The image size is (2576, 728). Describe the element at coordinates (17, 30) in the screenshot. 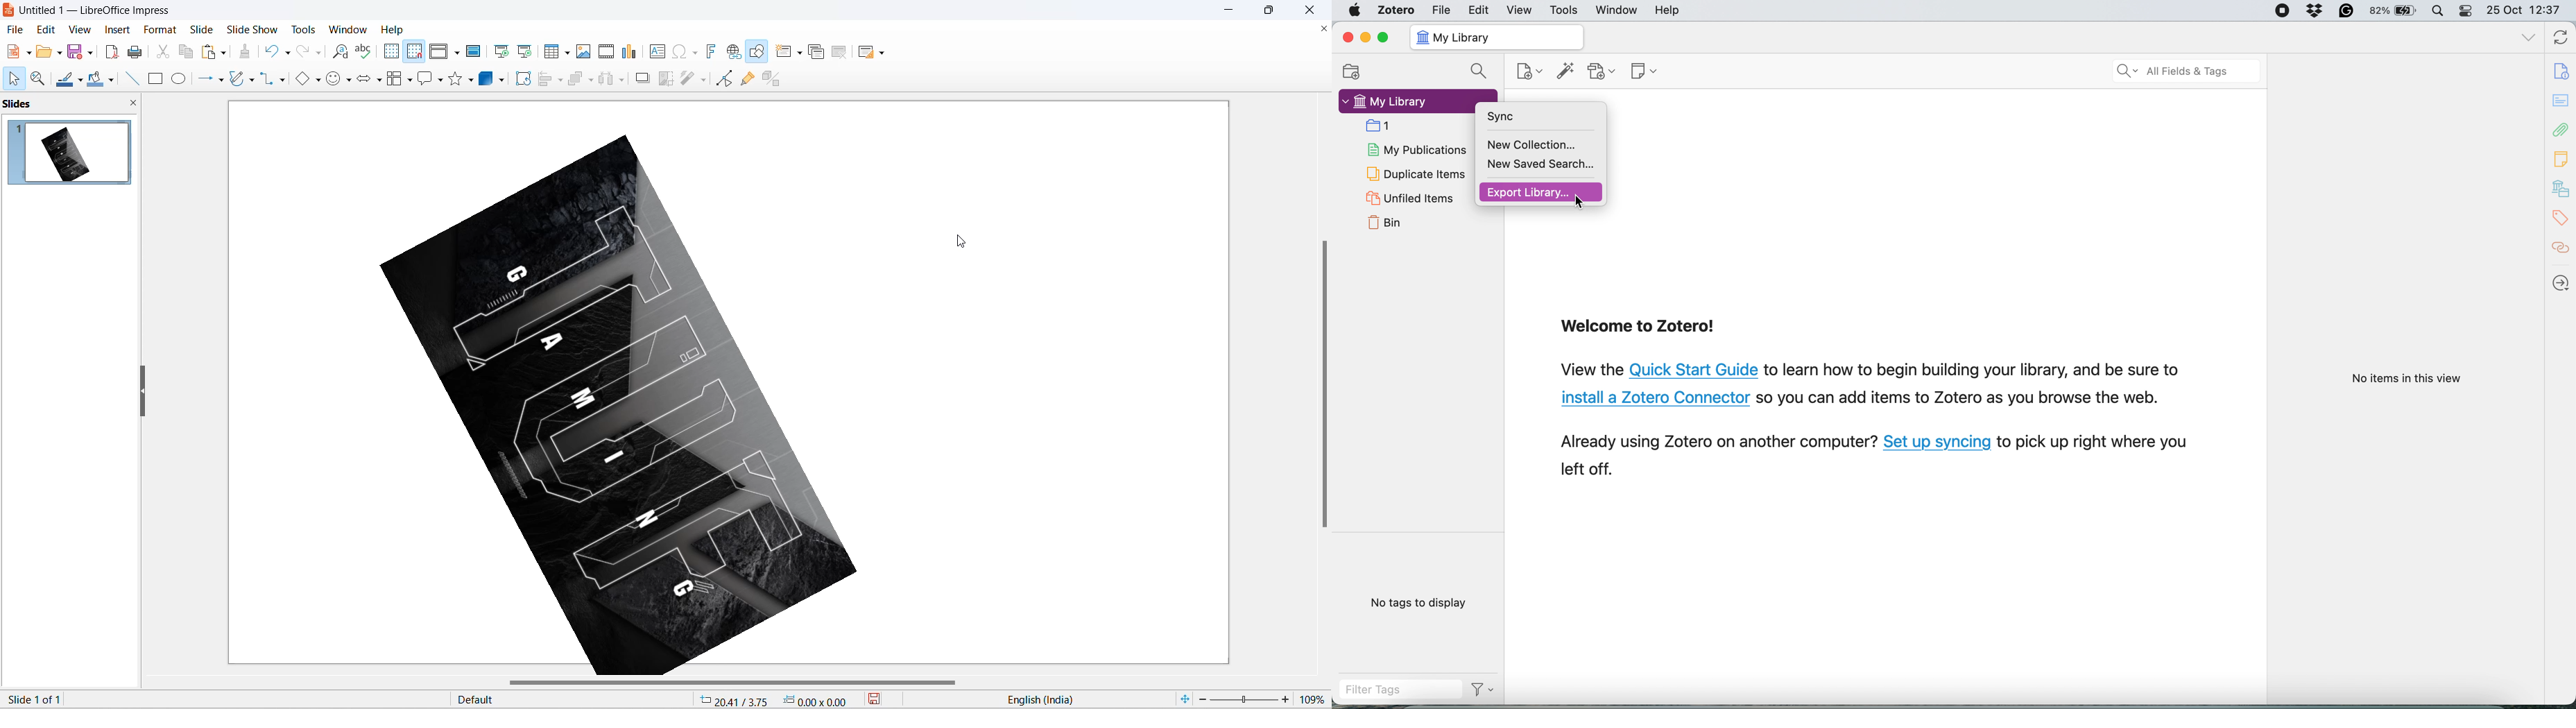

I see `` at that location.